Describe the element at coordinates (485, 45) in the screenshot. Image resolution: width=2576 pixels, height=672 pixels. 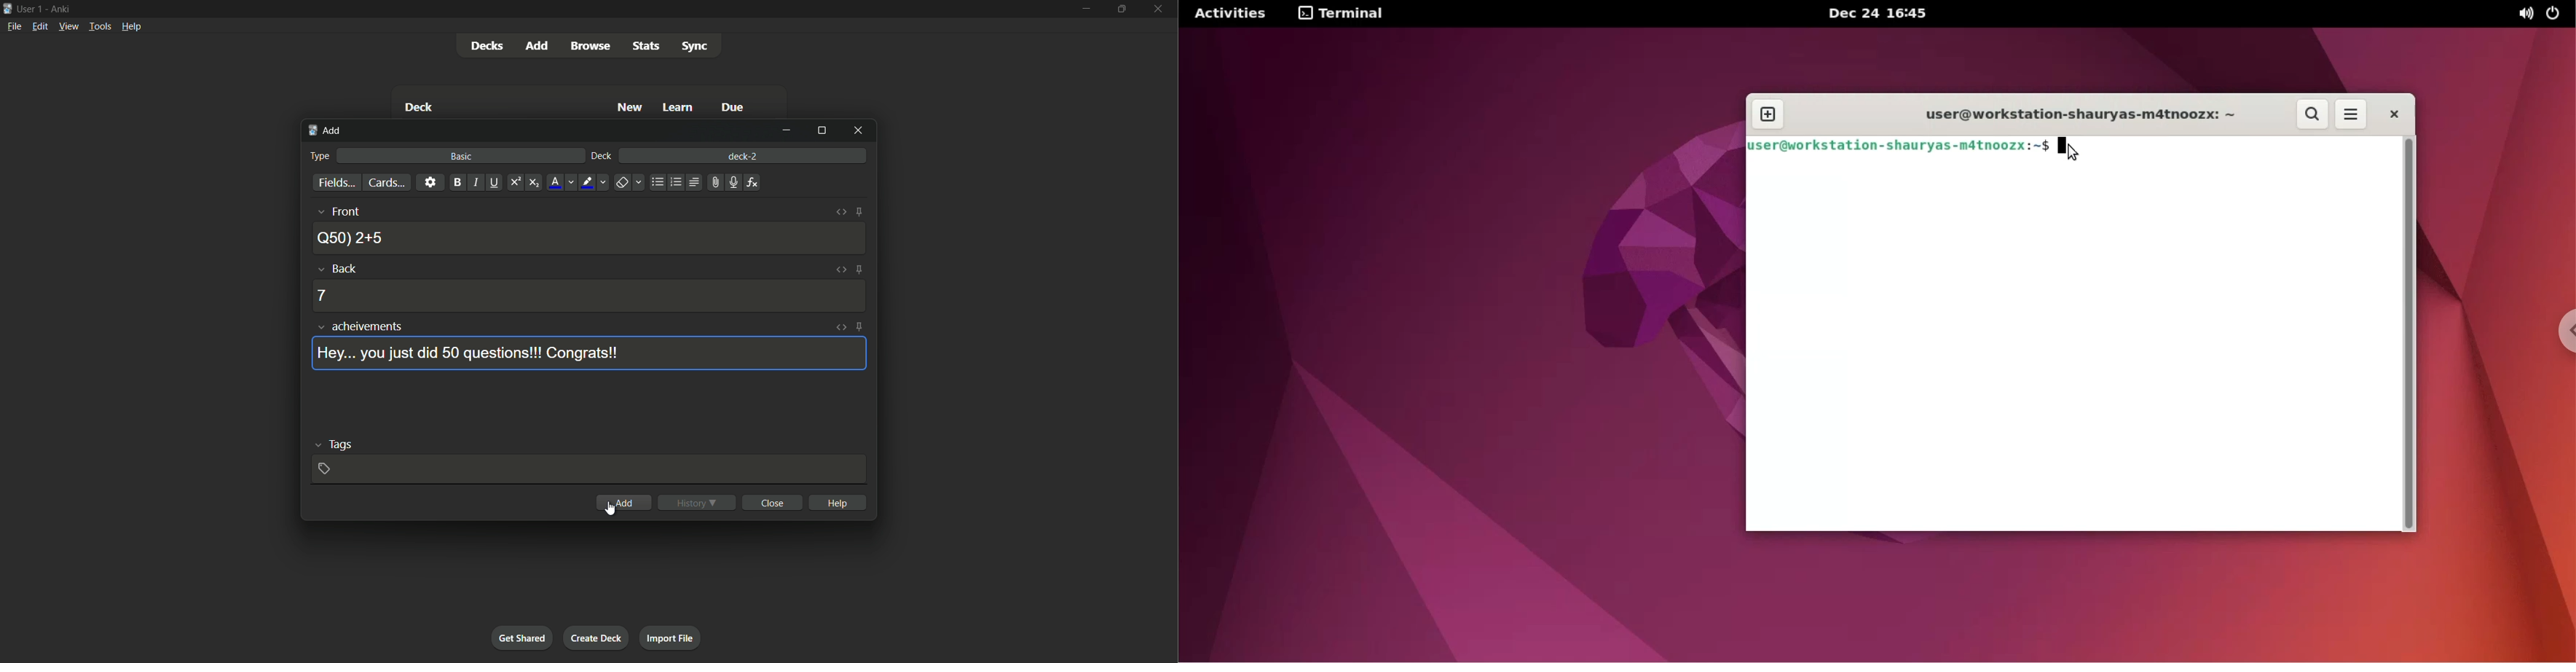
I see `decks` at that location.